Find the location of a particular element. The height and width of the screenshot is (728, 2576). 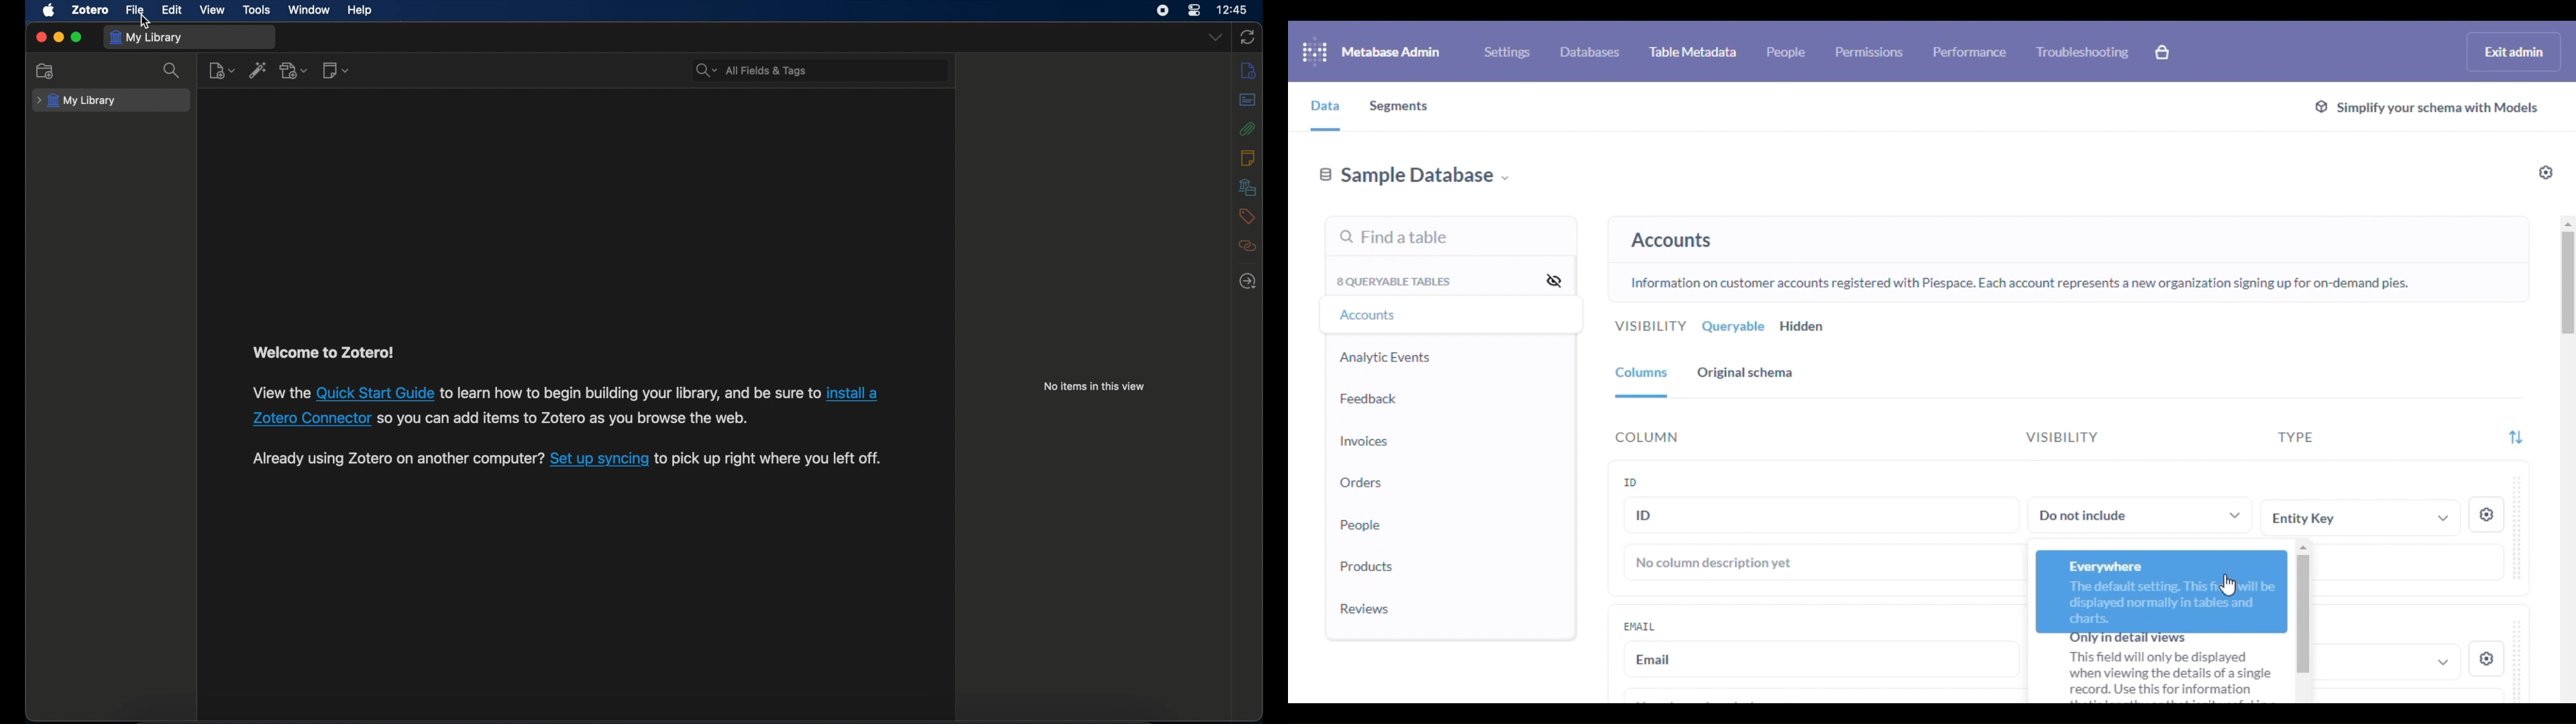

hidden is located at coordinates (1803, 326).